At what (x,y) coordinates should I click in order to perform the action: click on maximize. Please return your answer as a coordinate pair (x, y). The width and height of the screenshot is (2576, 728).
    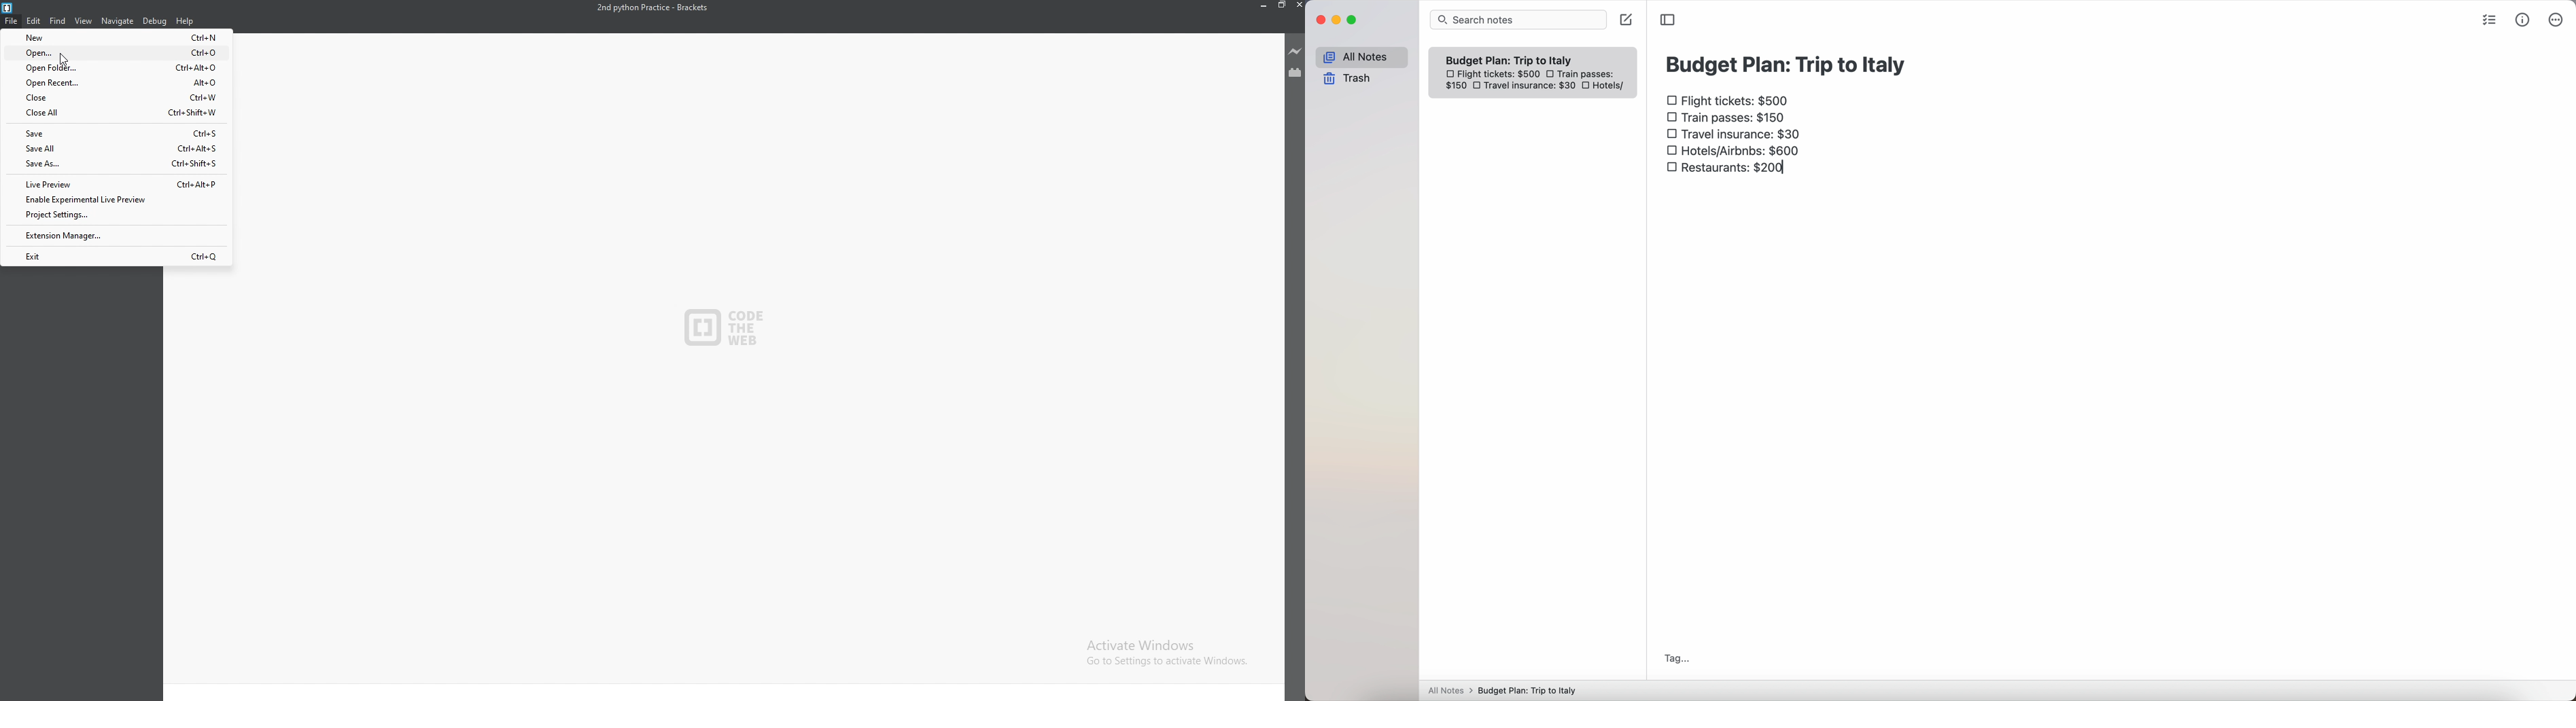
    Looking at the image, I should click on (1354, 20).